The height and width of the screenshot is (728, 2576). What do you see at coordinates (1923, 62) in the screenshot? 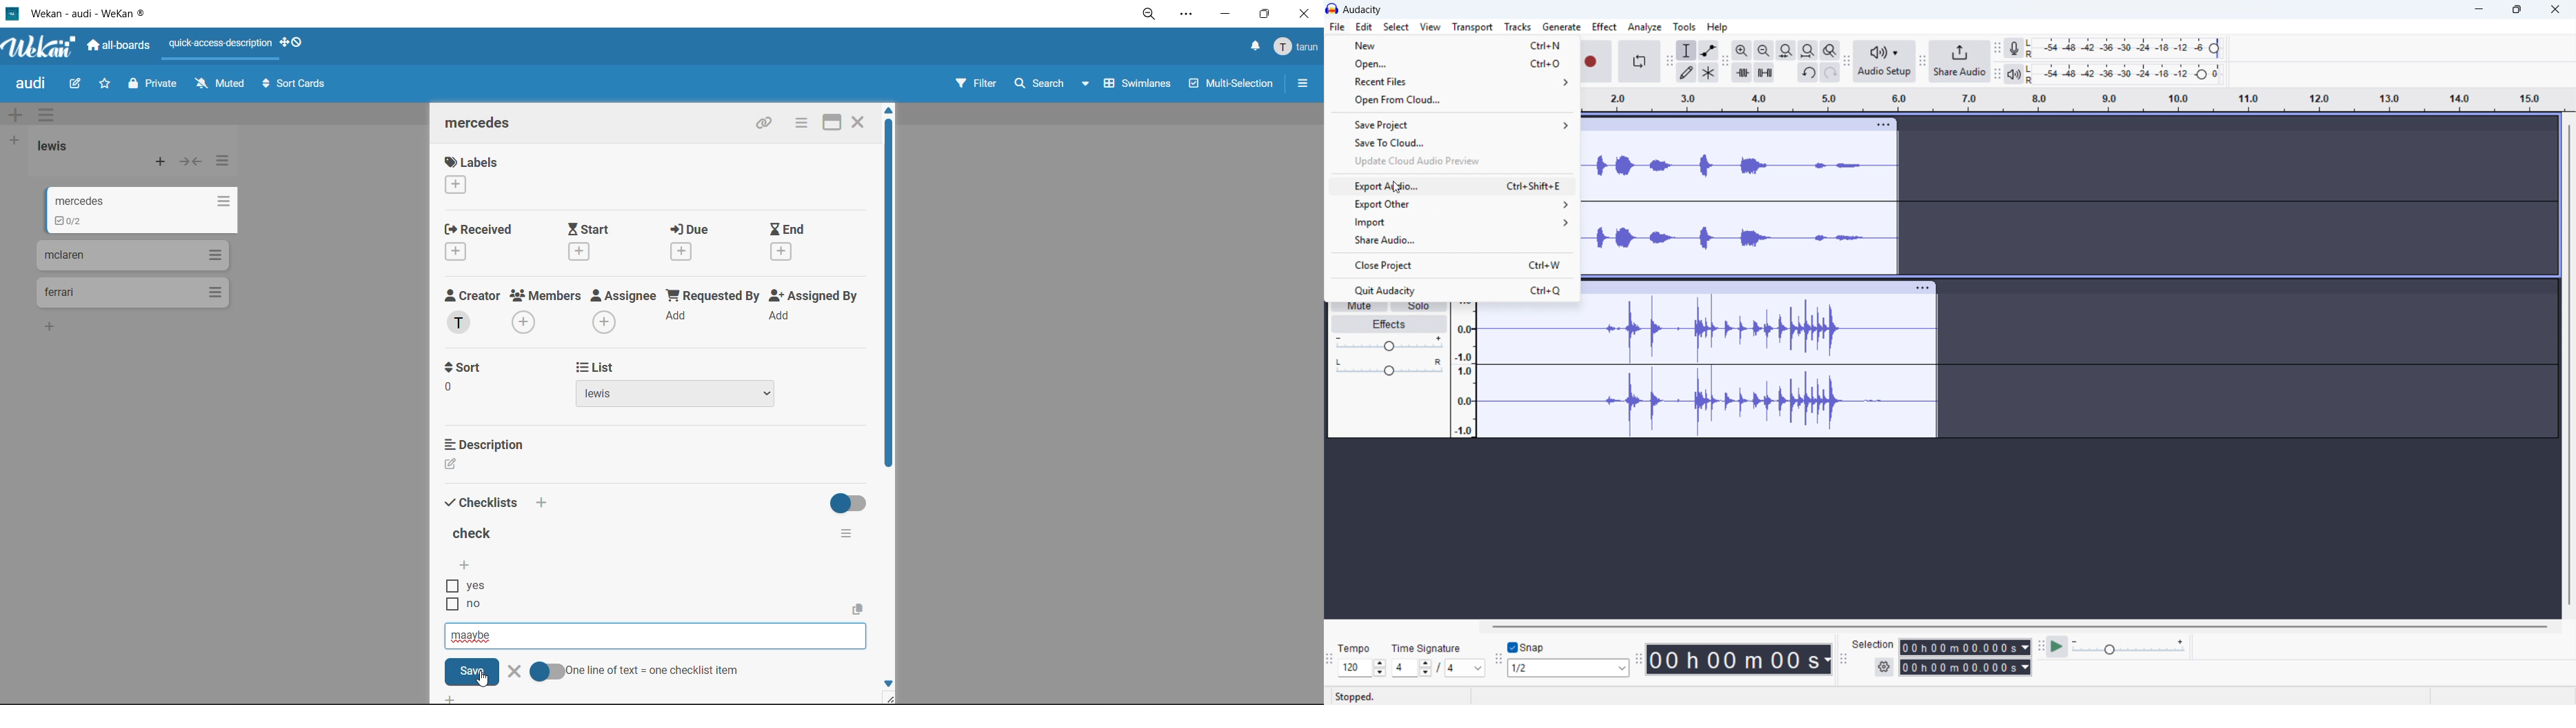
I see `Share audio toolbar` at bounding box center [1923, 62].